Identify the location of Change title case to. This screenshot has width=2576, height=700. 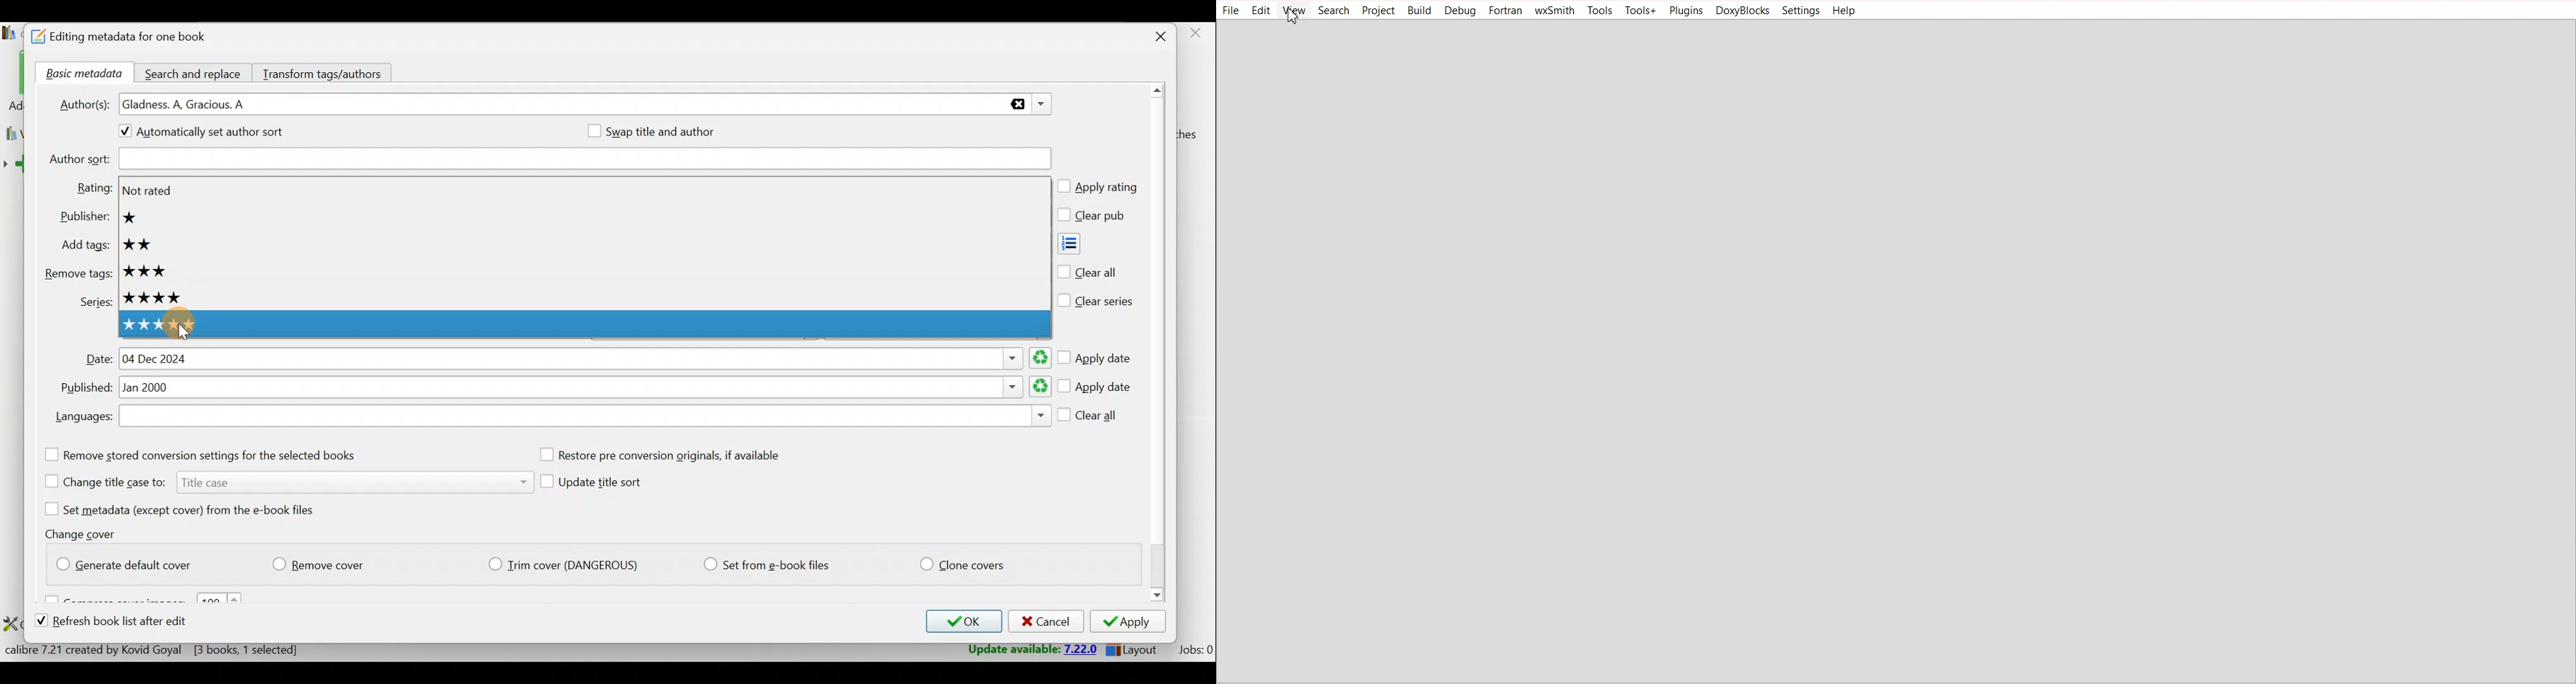
(283, 481).